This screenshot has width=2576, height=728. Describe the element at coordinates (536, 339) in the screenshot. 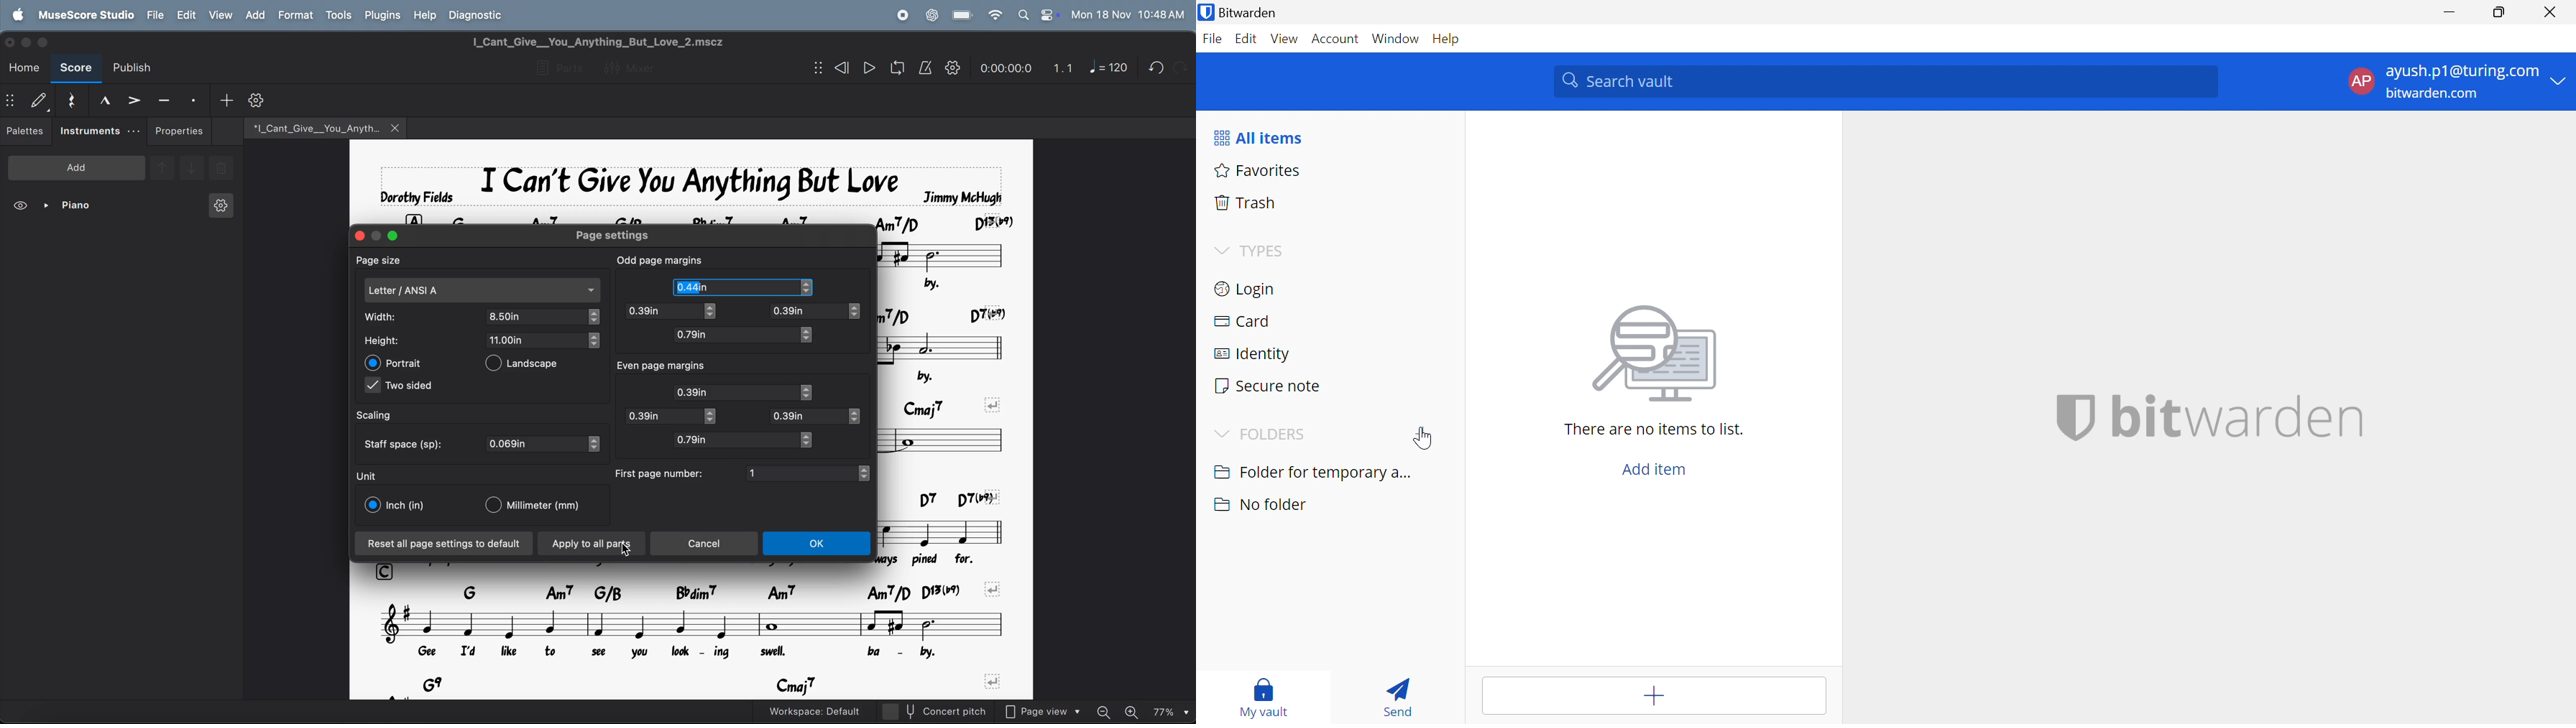

I see `11.0in` at that location.